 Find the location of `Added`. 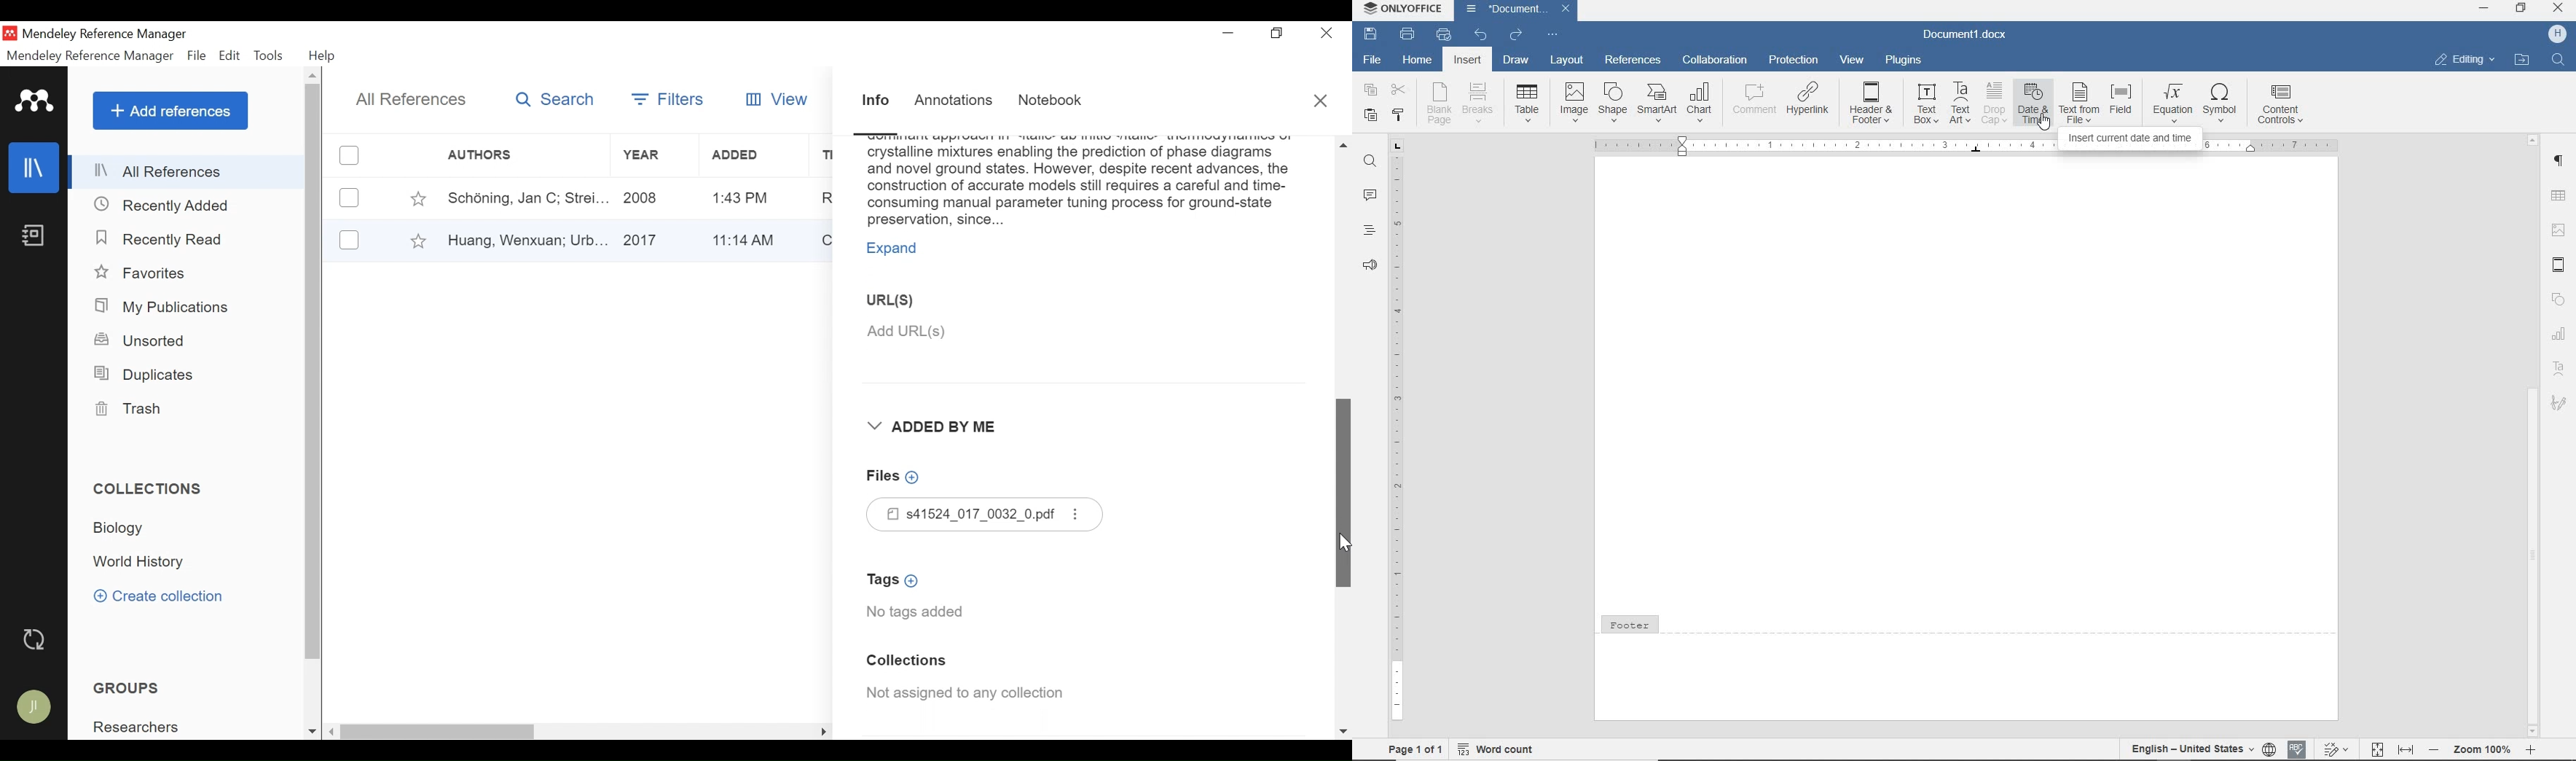

Added is located at coordinates (750, 197).